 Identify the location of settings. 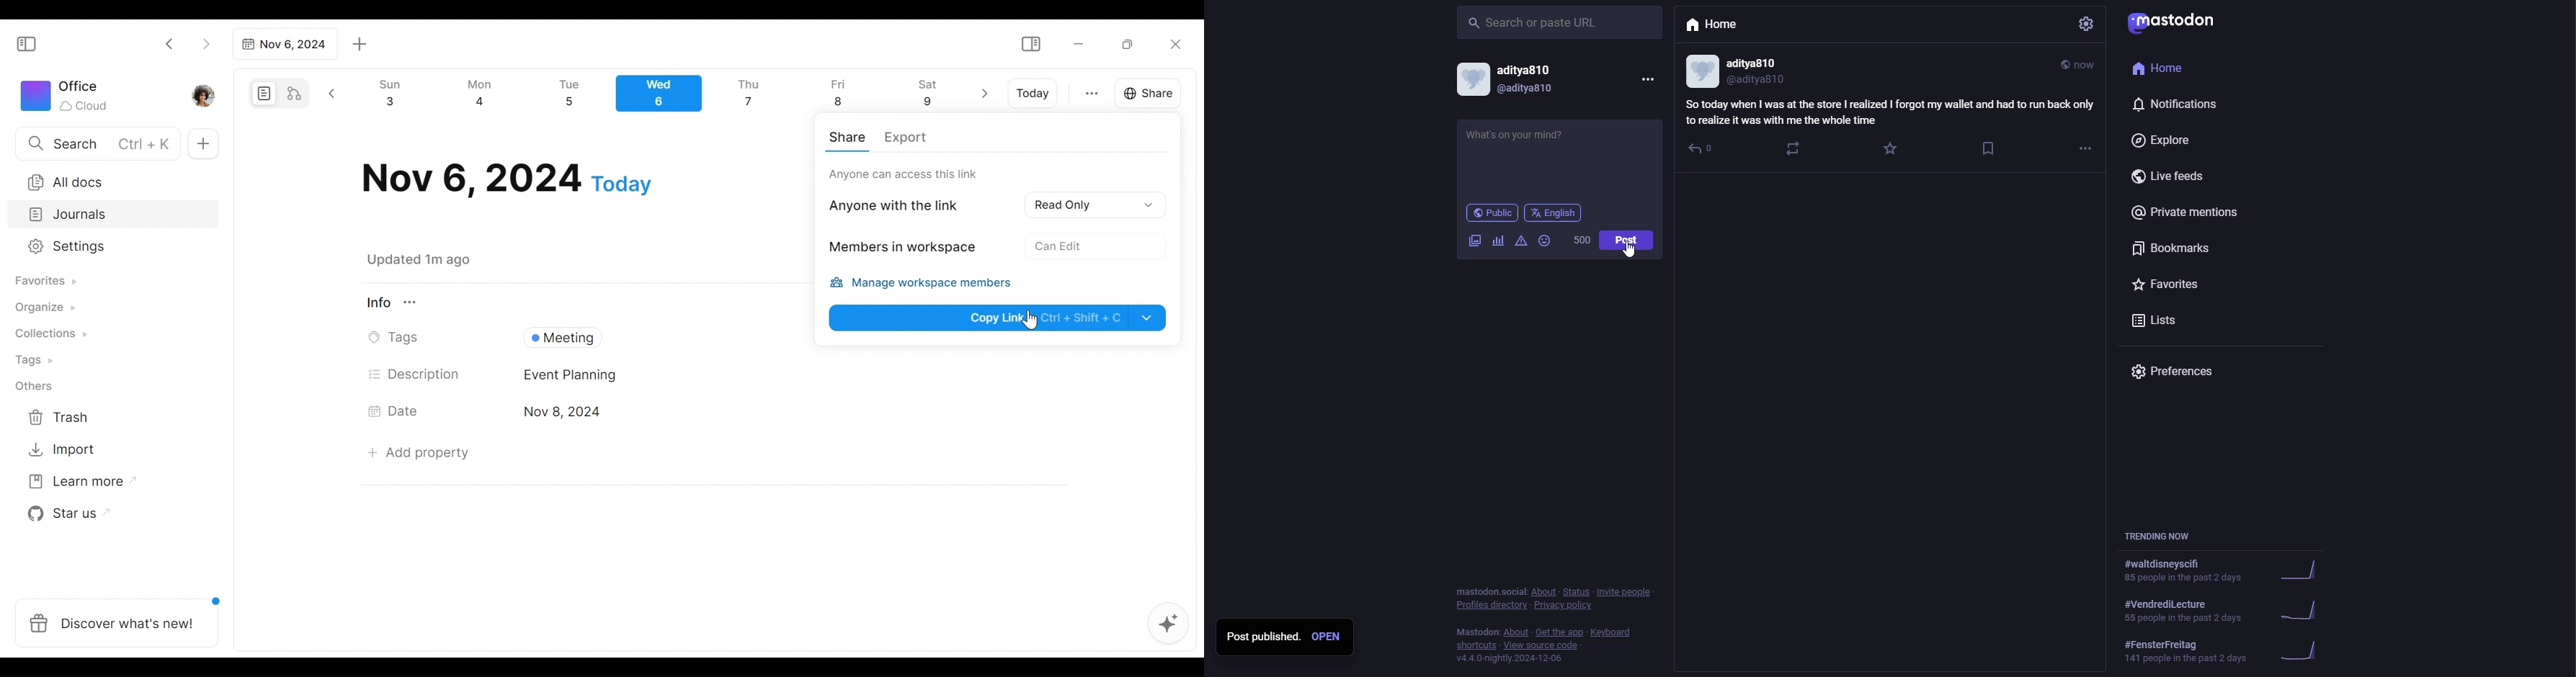
(2088, 26).